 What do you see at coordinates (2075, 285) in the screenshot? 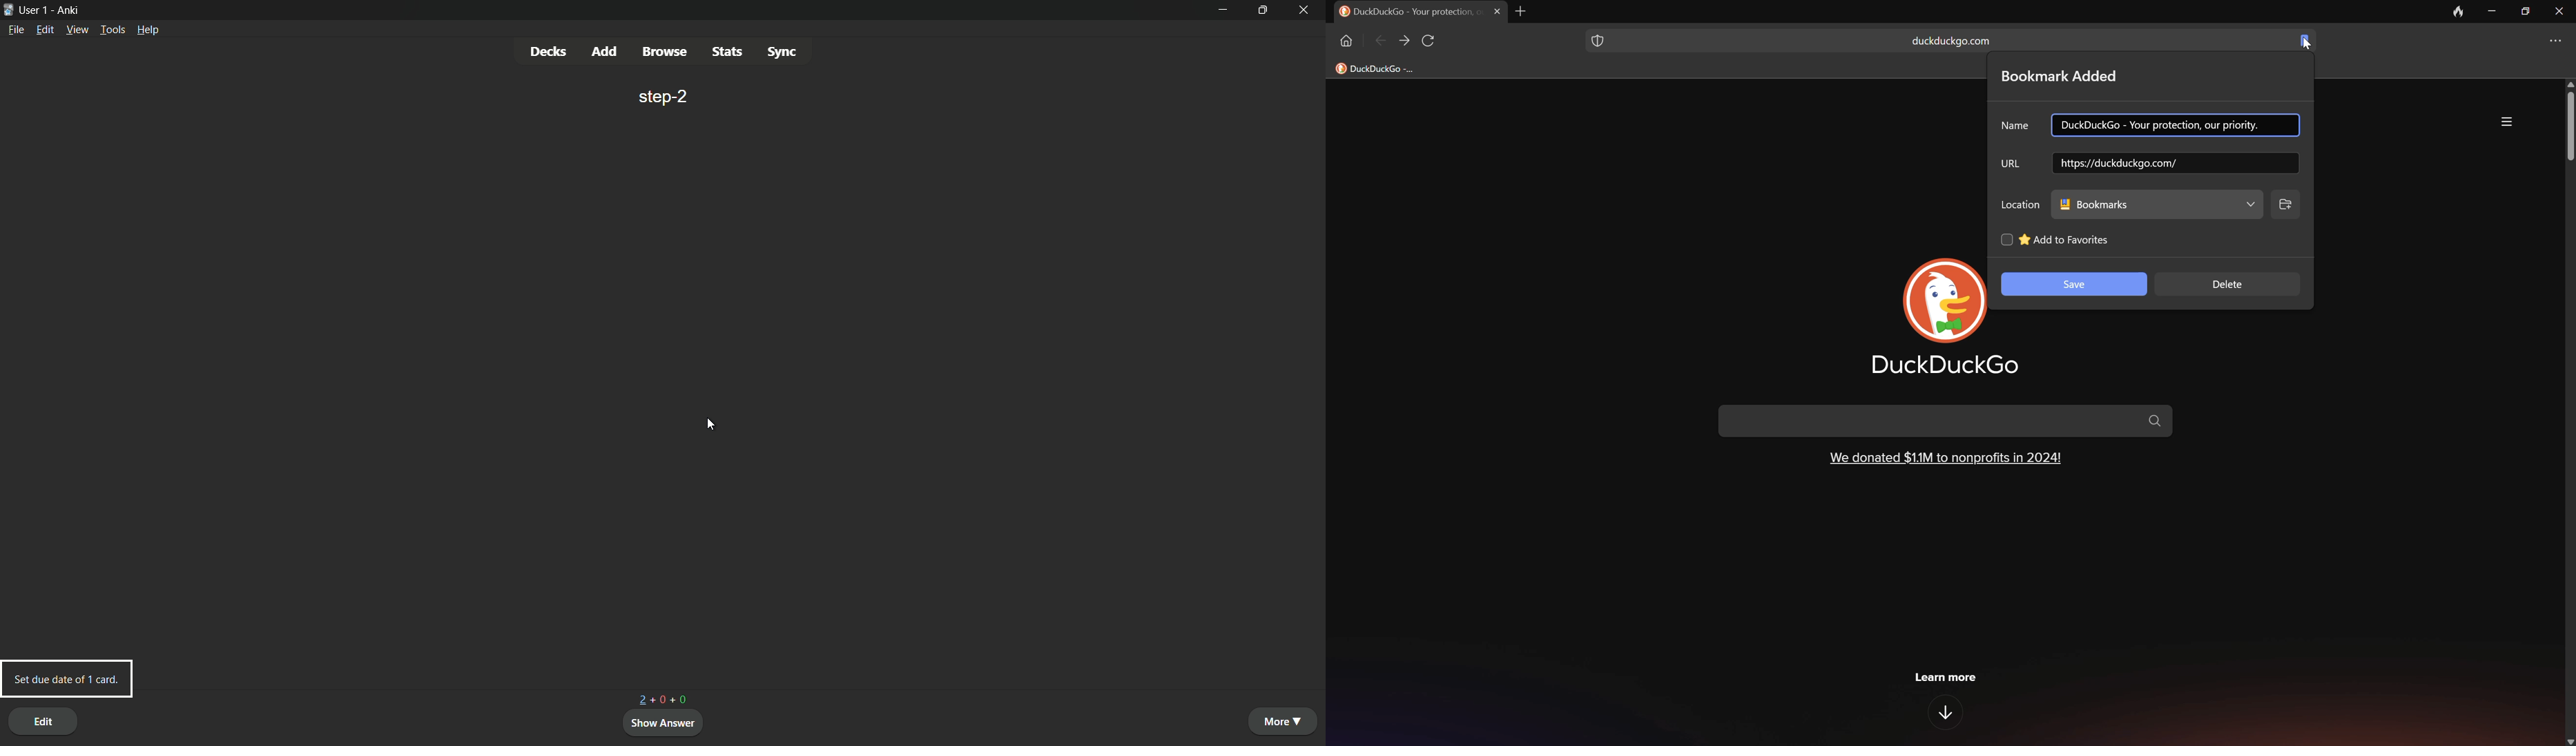
I see `Save` at bounding box center [2075, 285].